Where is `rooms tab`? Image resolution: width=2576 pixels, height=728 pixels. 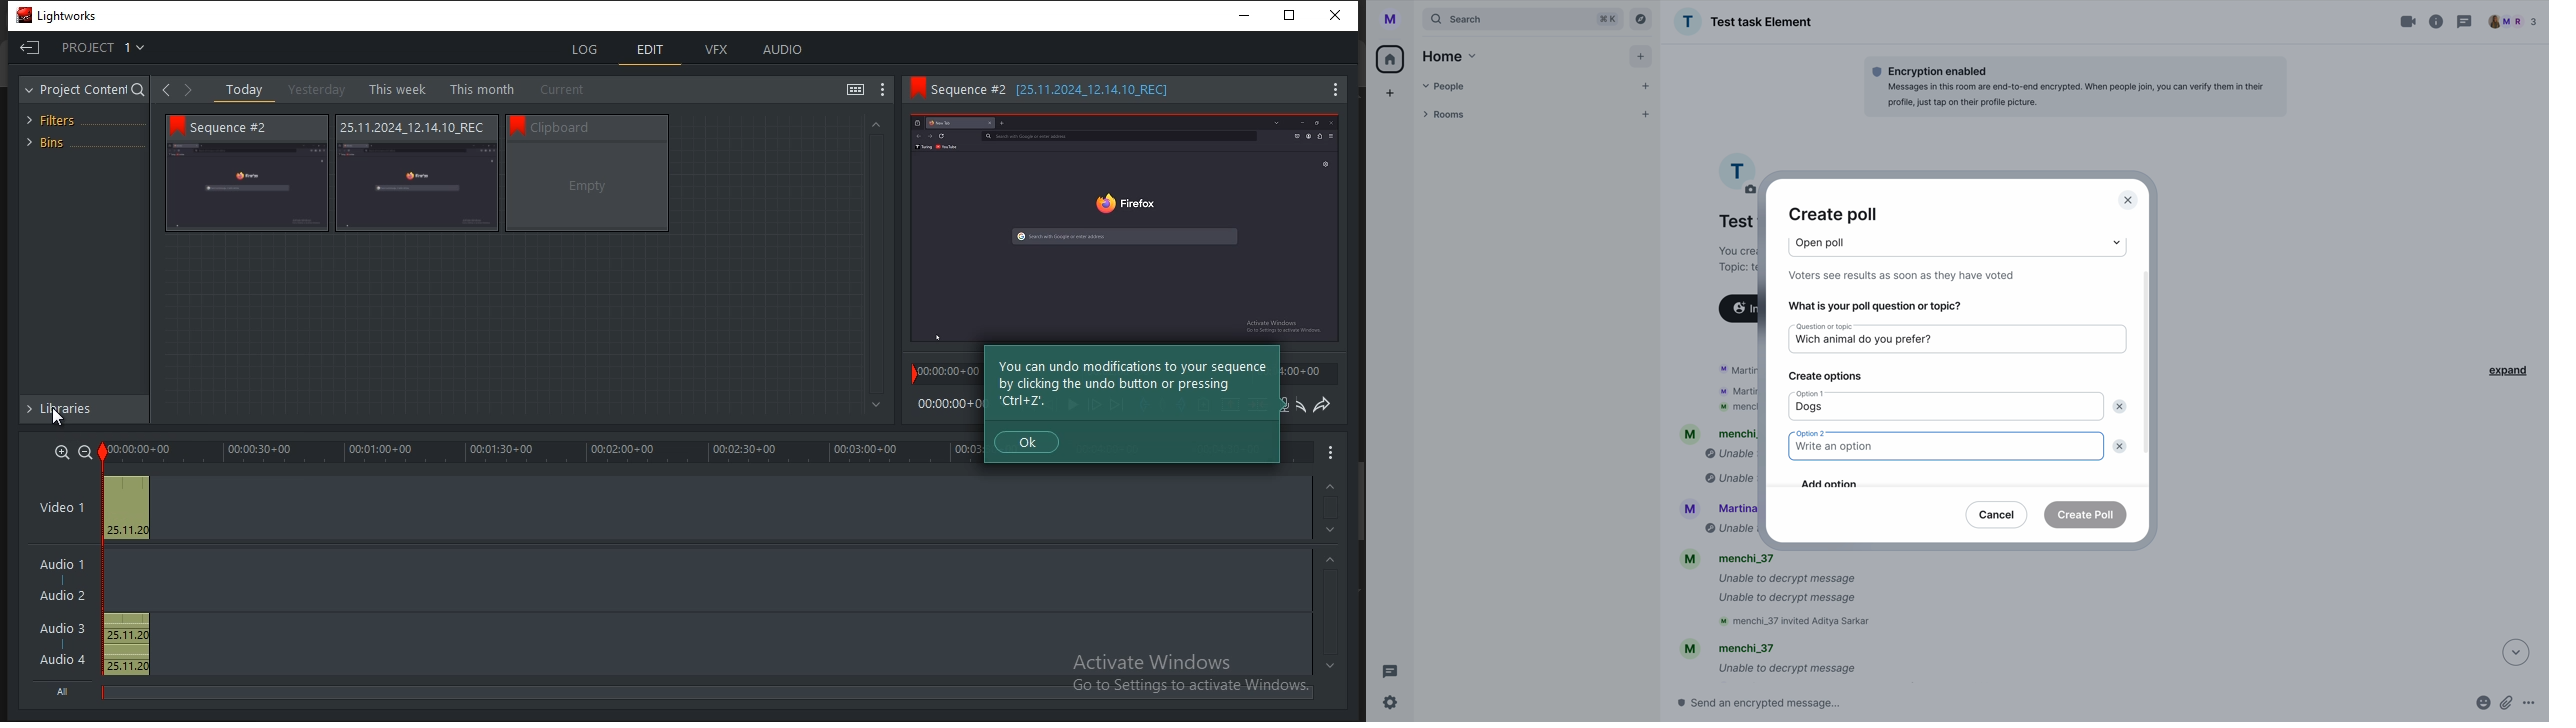 rooms tab is located at coordinates (1534, 116).